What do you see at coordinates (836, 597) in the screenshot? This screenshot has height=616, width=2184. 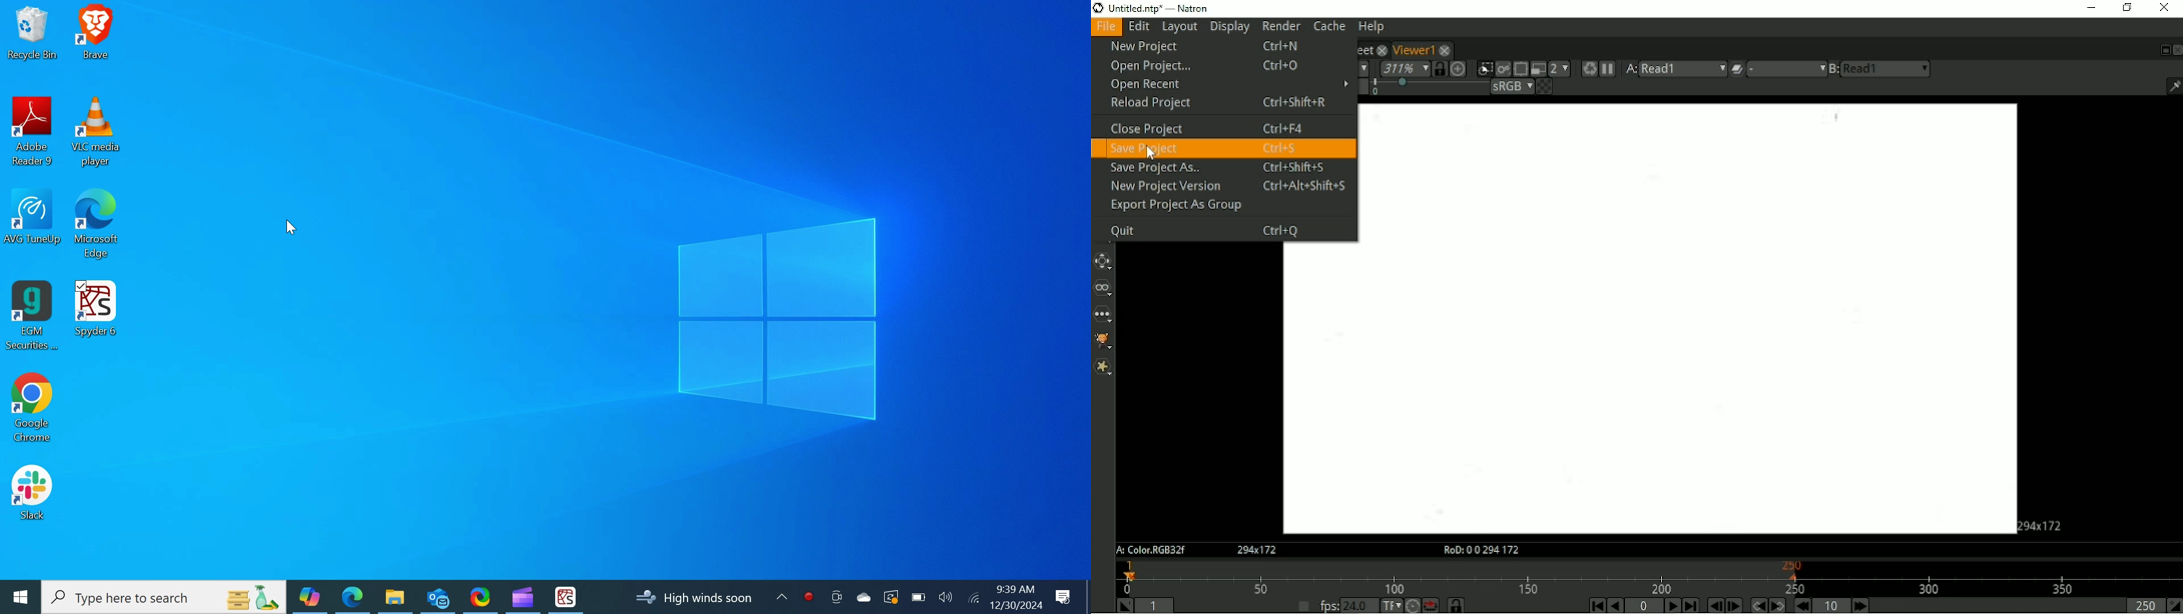 I see `Meet now` at bounding box center [836, 597].